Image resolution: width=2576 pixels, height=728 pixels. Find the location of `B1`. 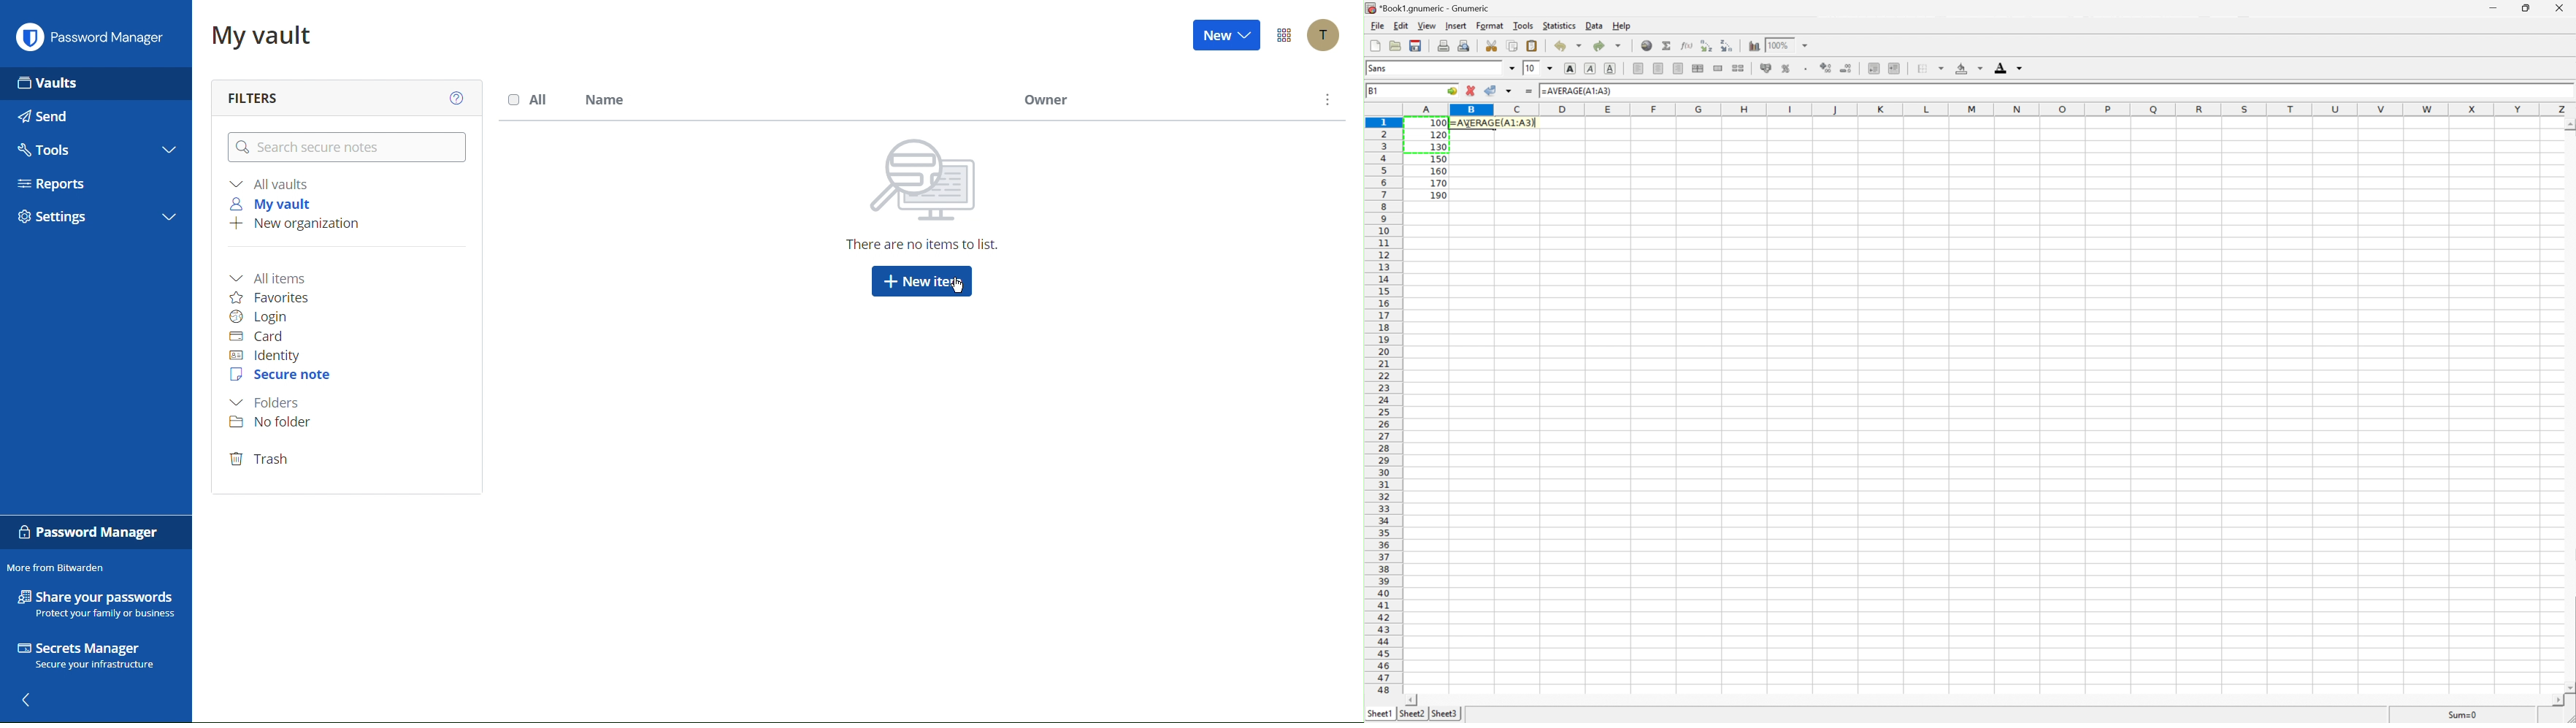

B1 is located at coordinates (1374, 90).